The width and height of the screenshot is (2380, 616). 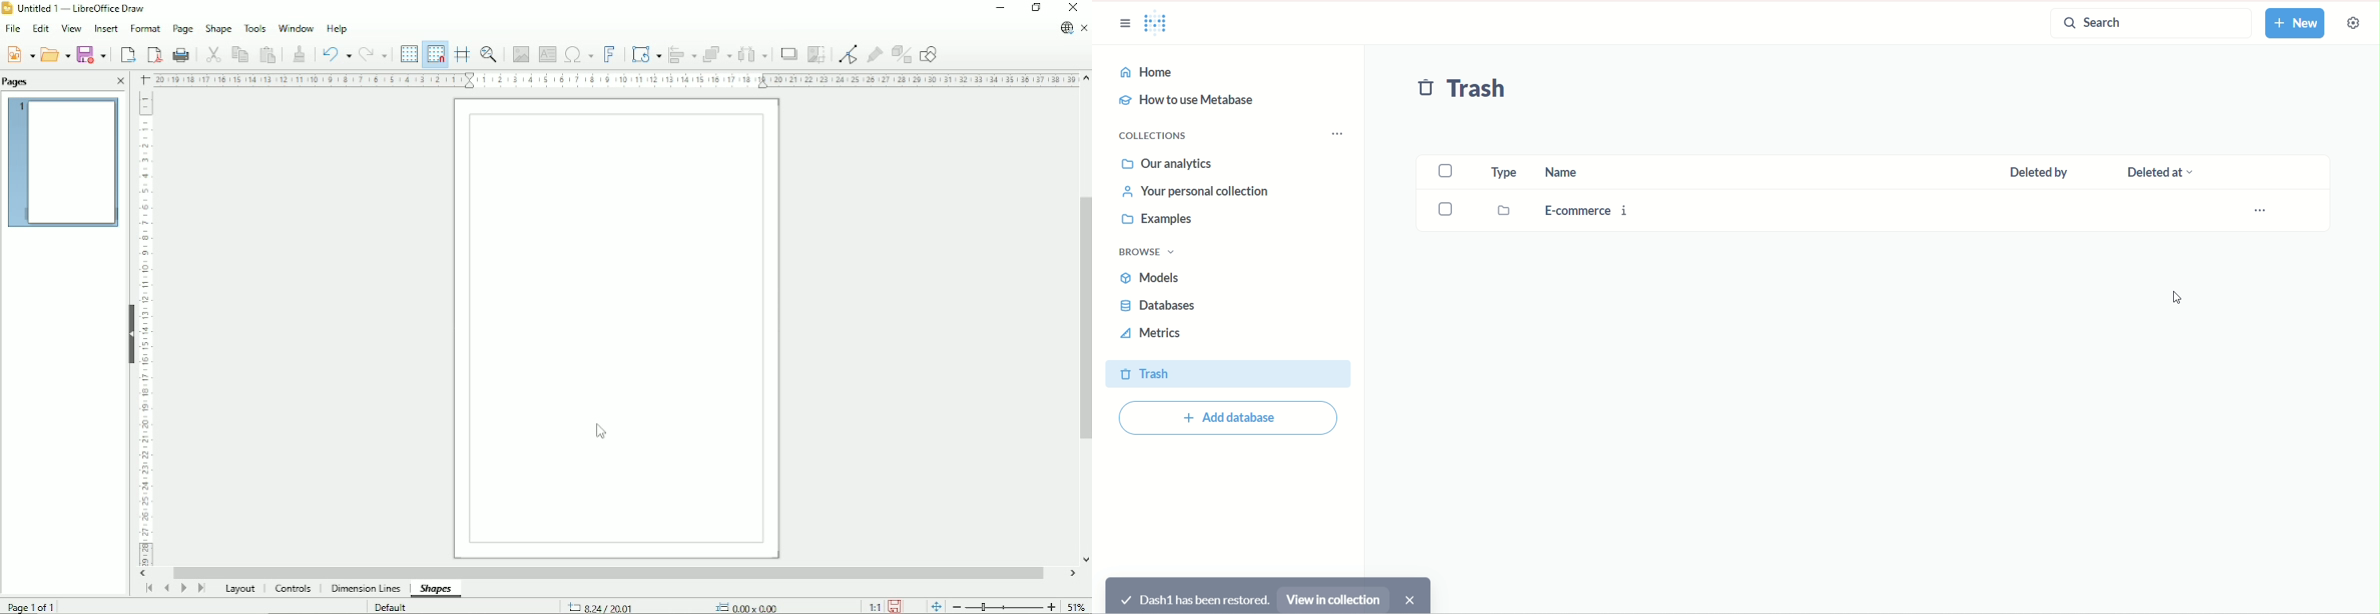 I want to click on Canvas, so click(x=616, y=329).